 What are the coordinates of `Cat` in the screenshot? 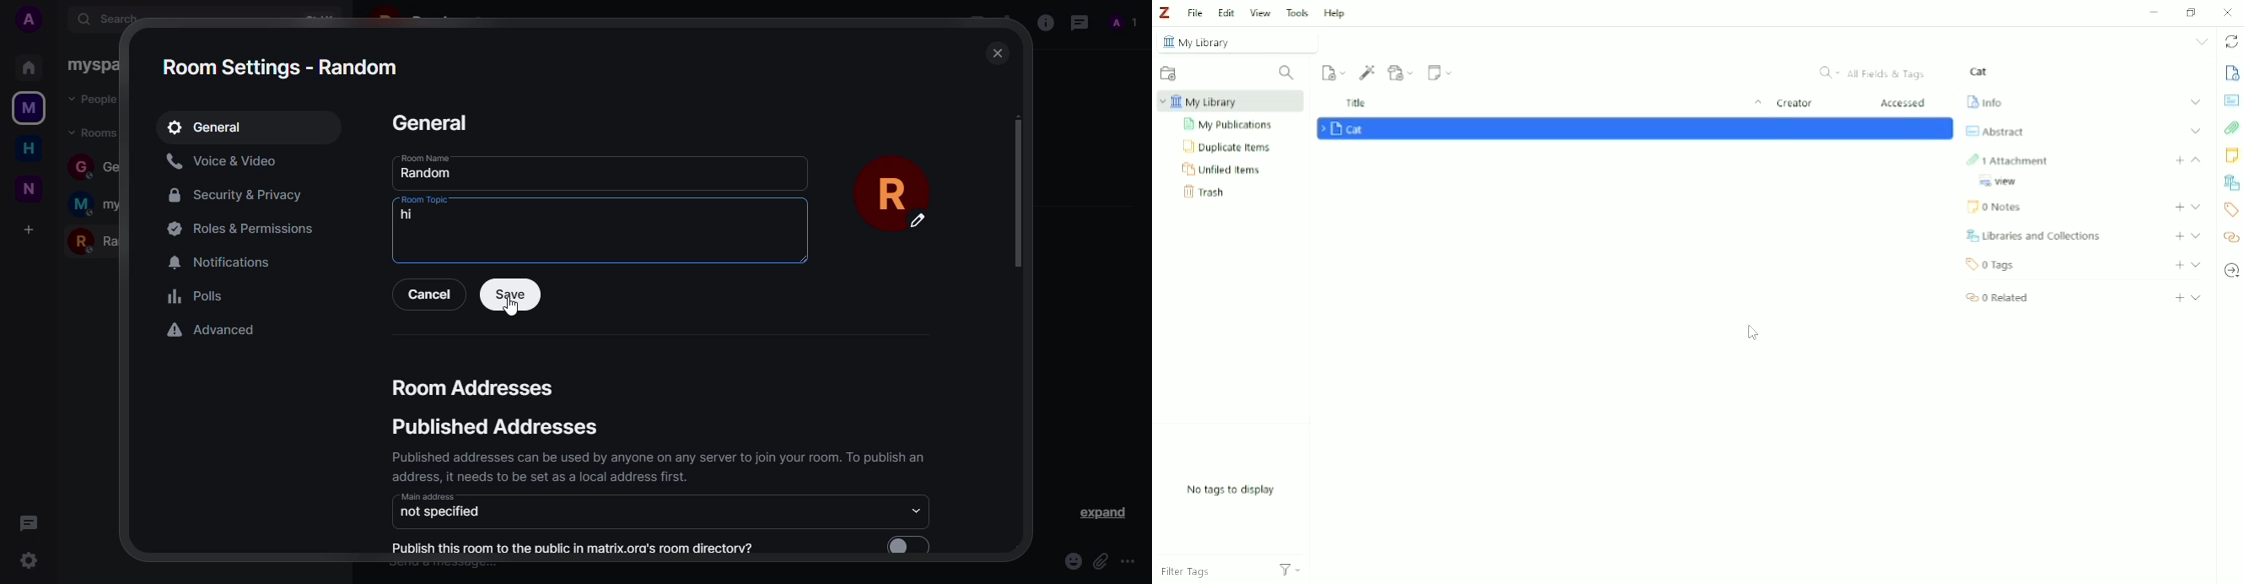 It's located at (1347, 129).